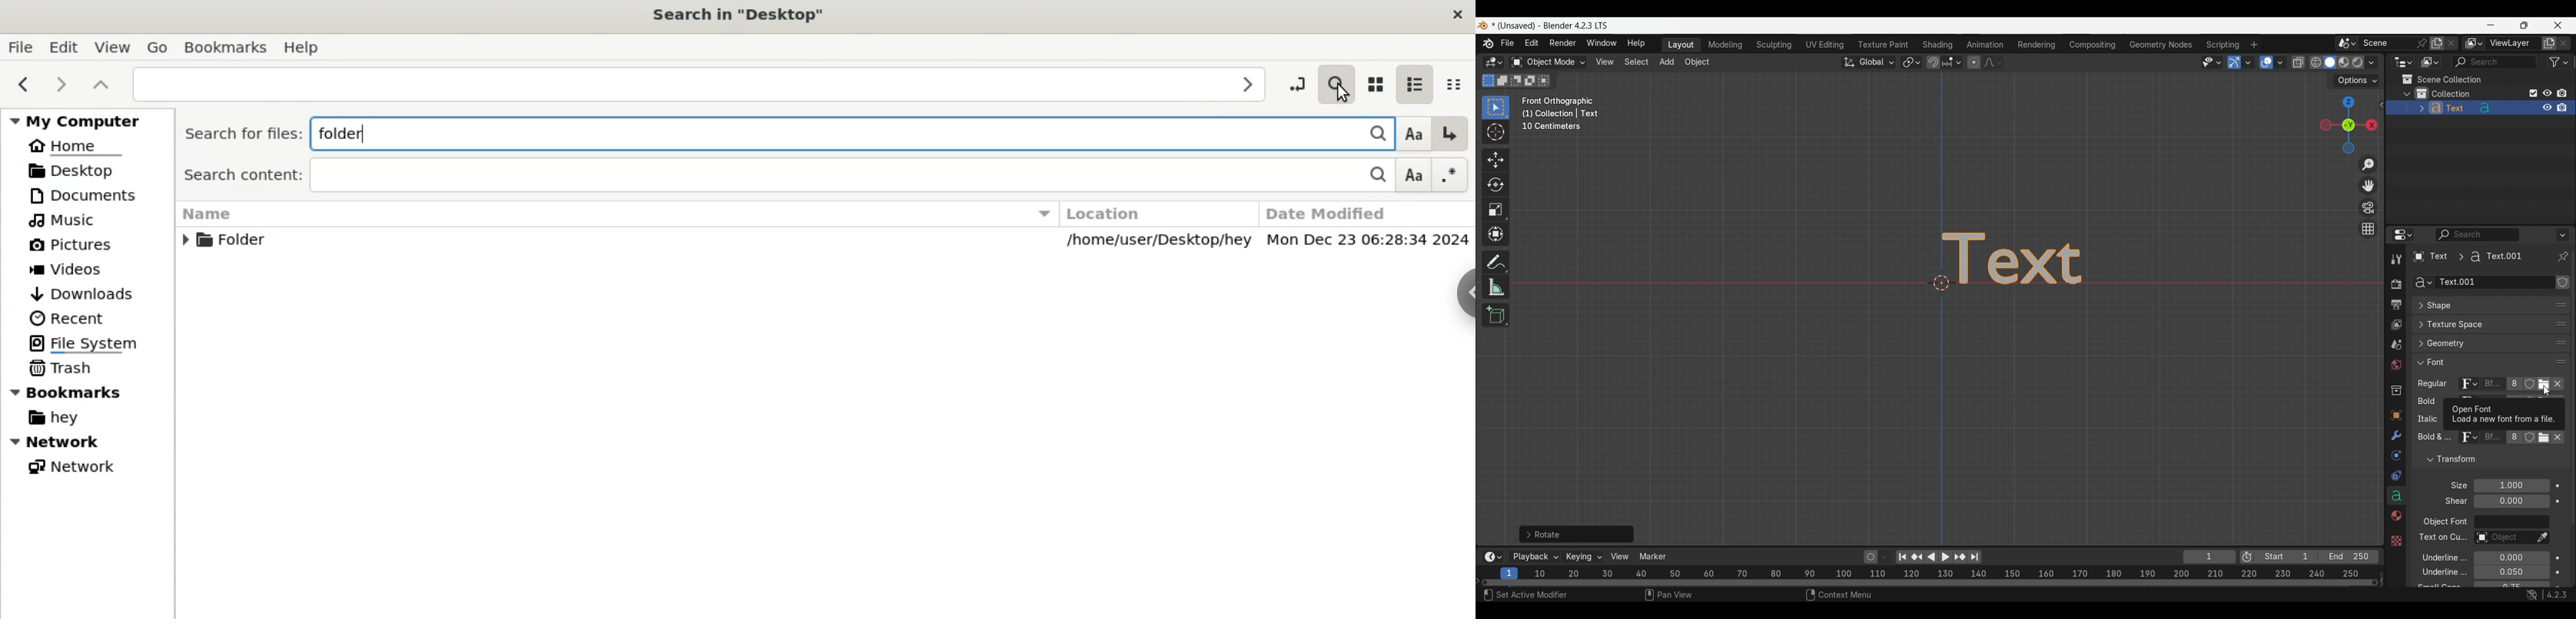 This screenshot has height=644, width=2576. I want to click on text, so click(2433, 438).